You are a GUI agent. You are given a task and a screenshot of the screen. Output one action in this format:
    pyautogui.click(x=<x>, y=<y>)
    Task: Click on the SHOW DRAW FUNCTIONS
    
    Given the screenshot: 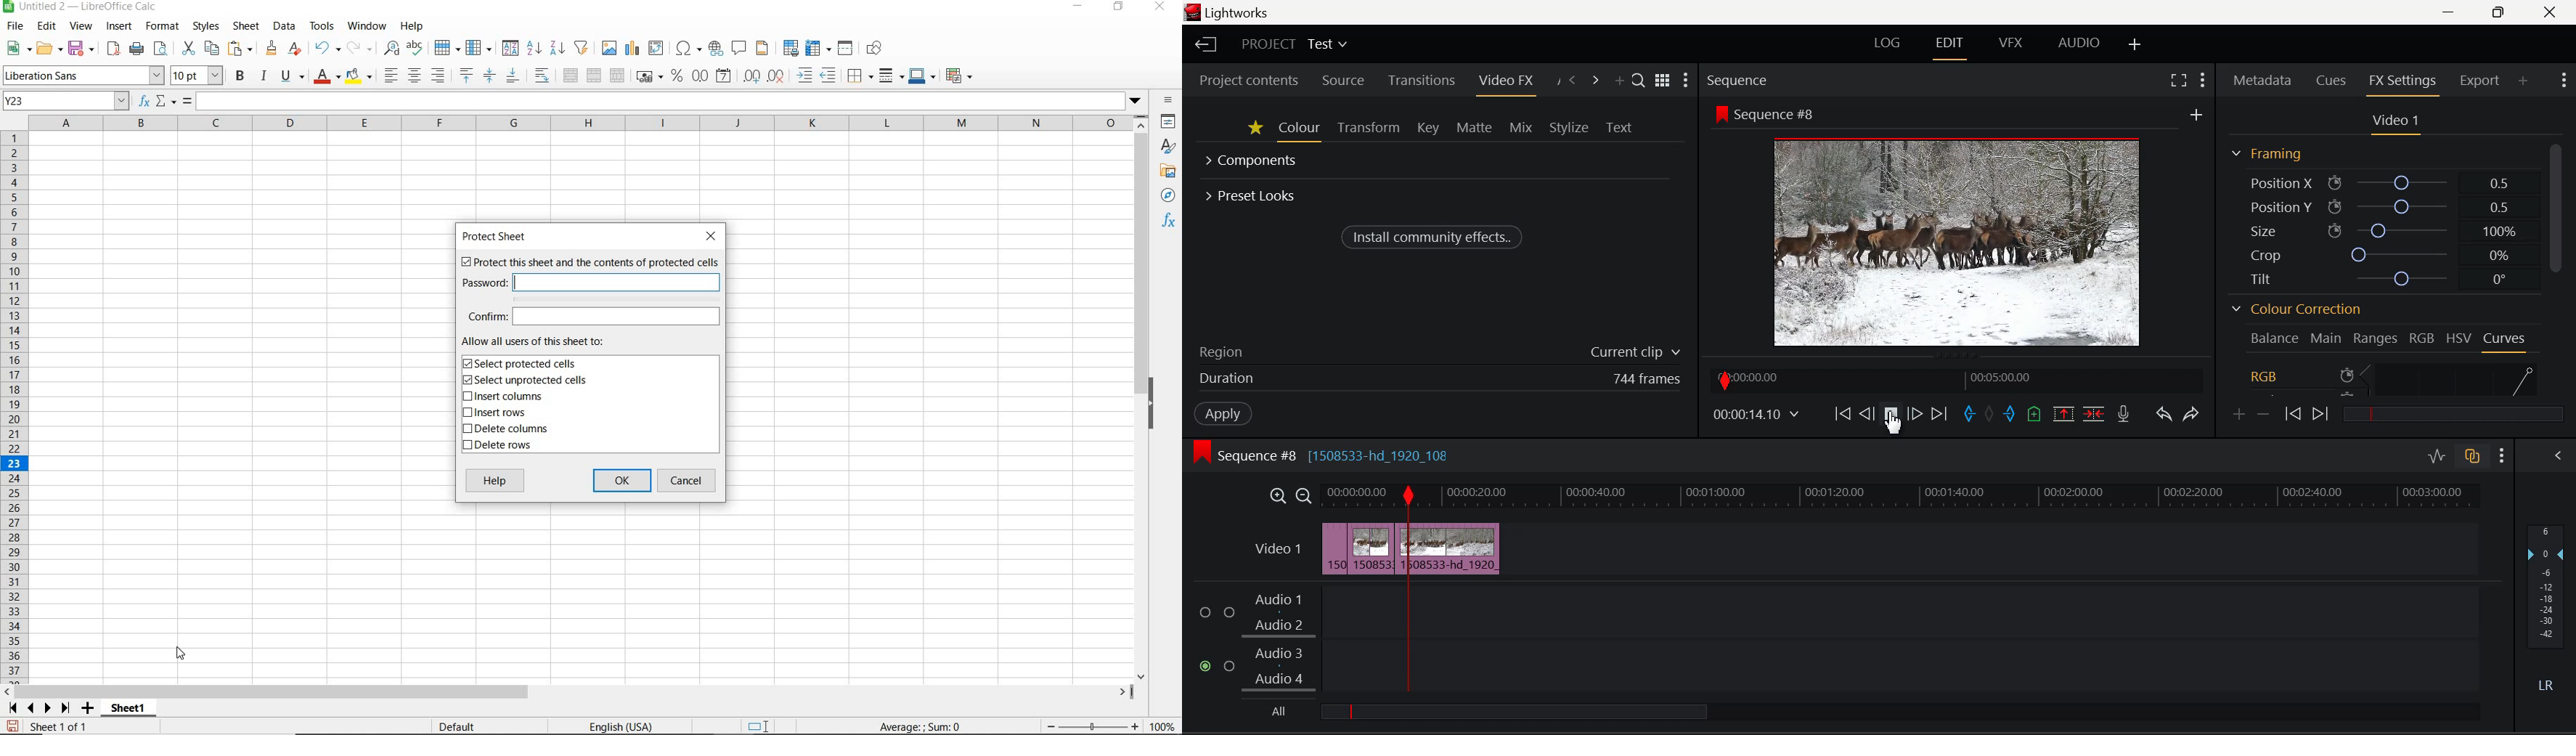 What is the action you would take?
    pyautogui.click(x=875, y=49)
    